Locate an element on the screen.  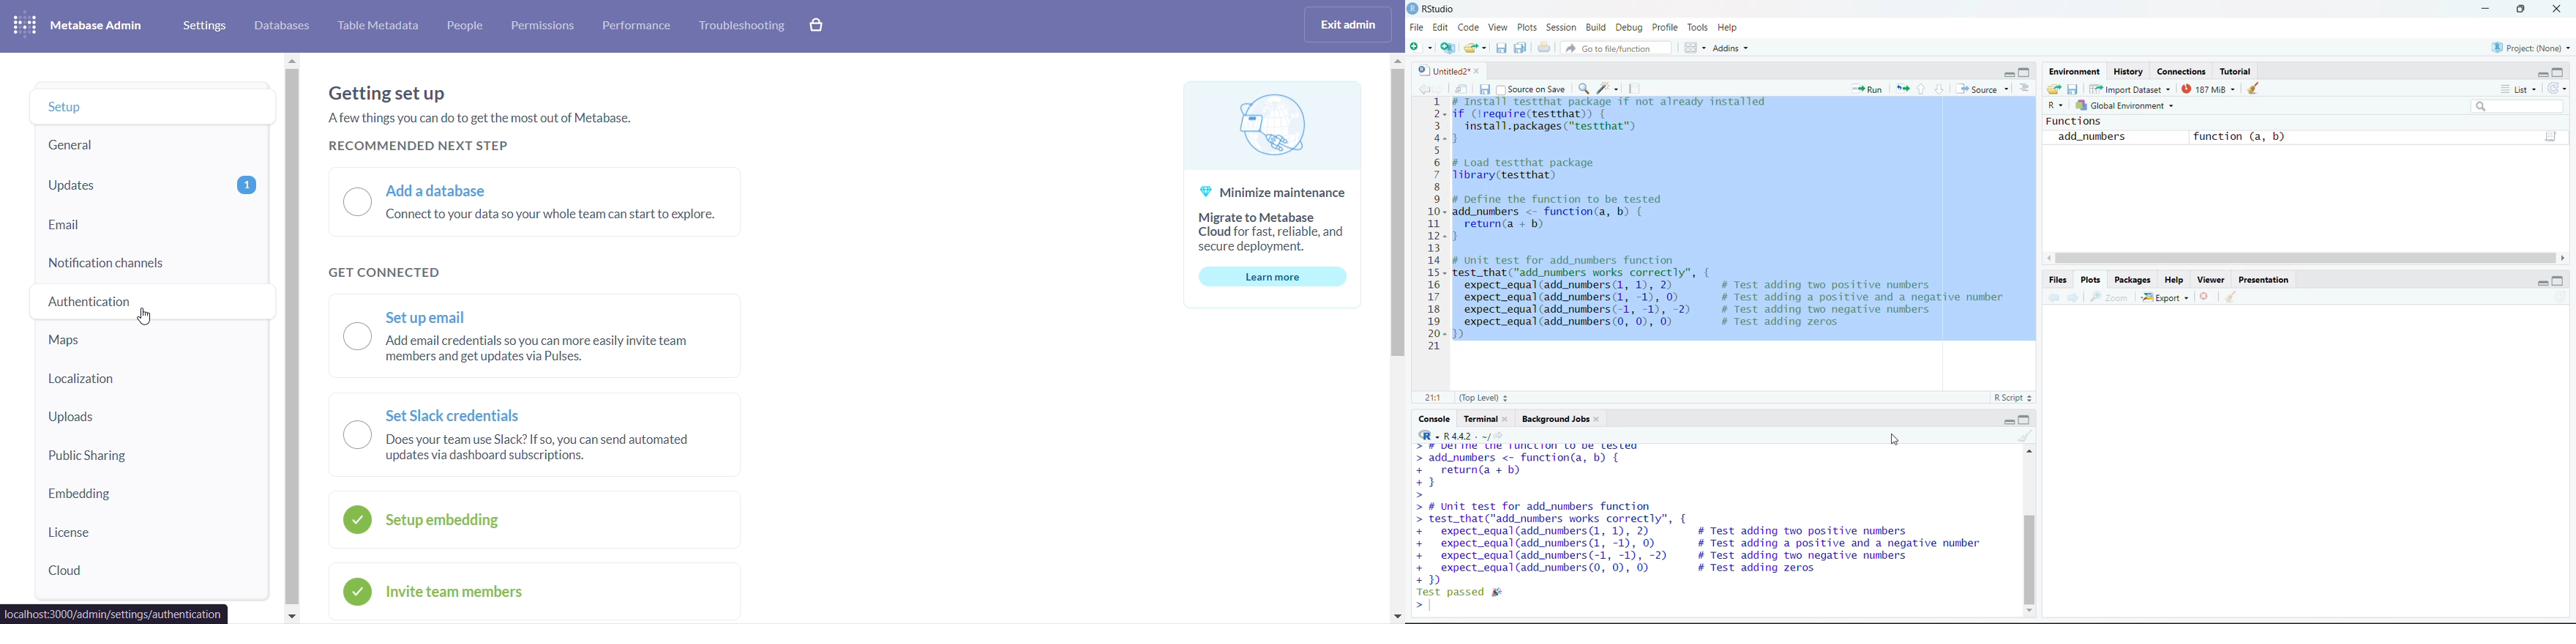
clear is located at coordinates (2231, 296).